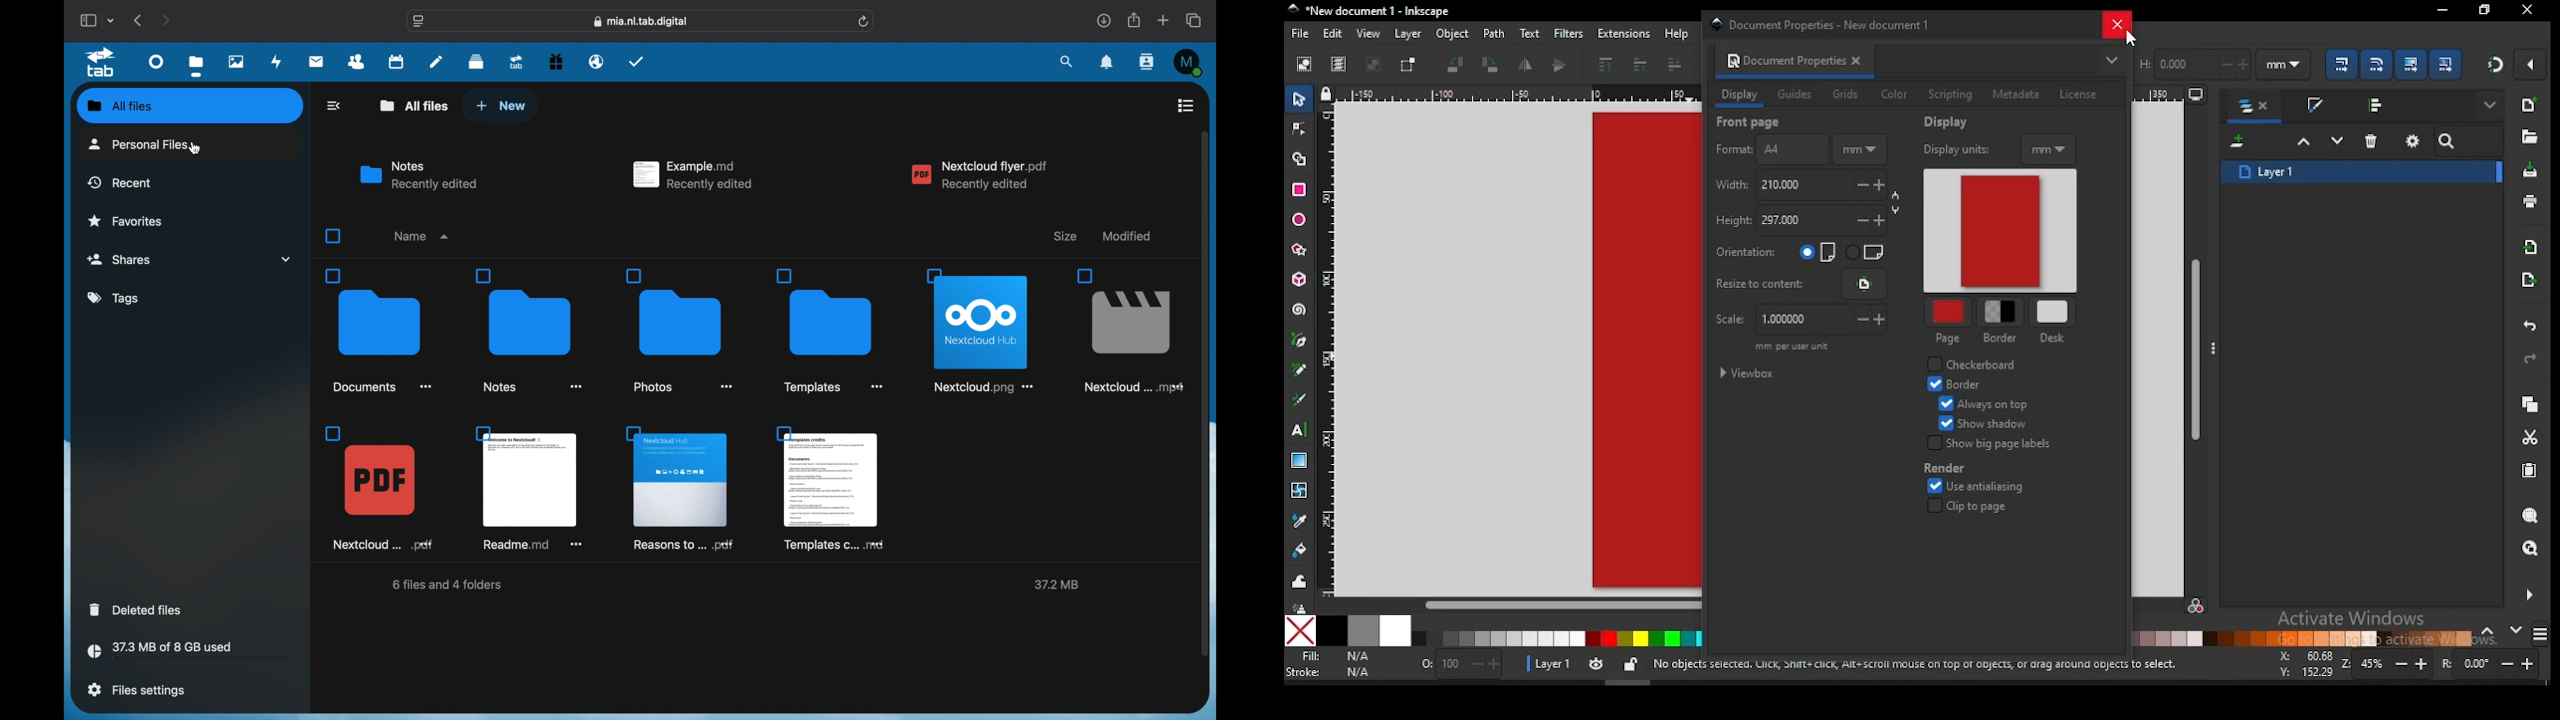 This screenshot has height=728, width=2576. Describe the element at coordinates (1529, 33) in the screenshot. I see `text` at that location.